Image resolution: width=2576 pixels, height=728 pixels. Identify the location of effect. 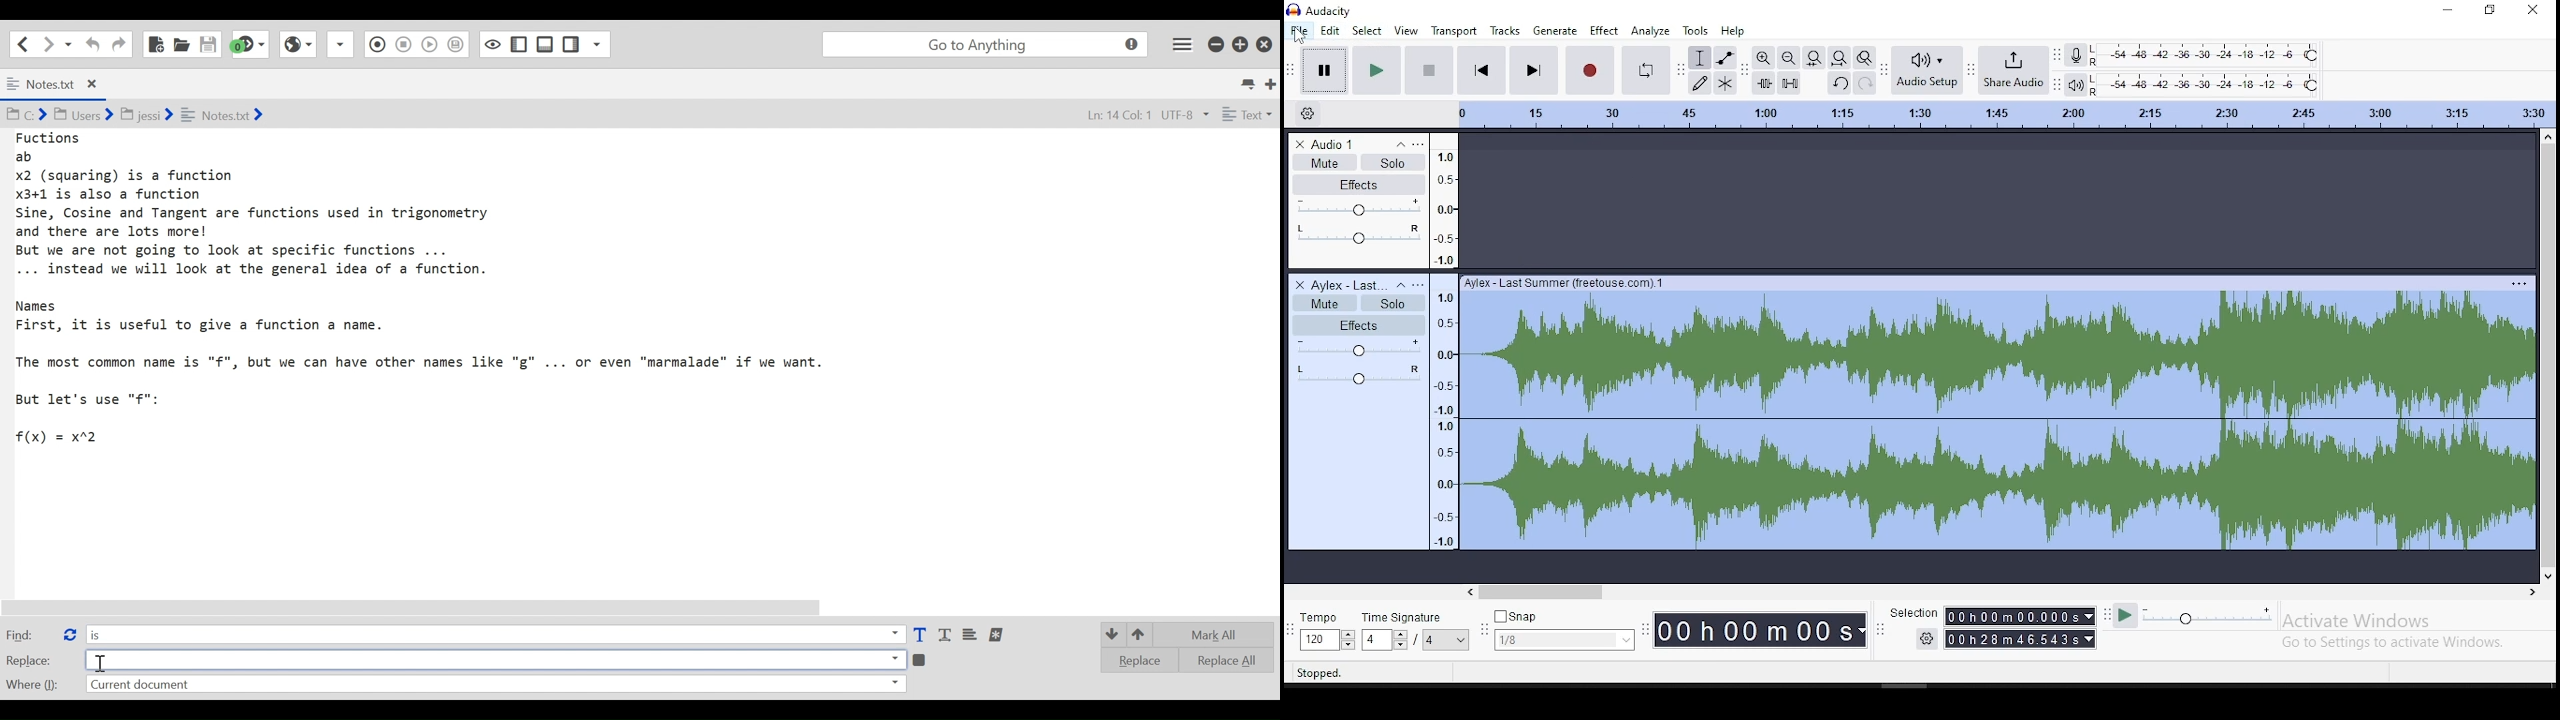
(1604, 31).